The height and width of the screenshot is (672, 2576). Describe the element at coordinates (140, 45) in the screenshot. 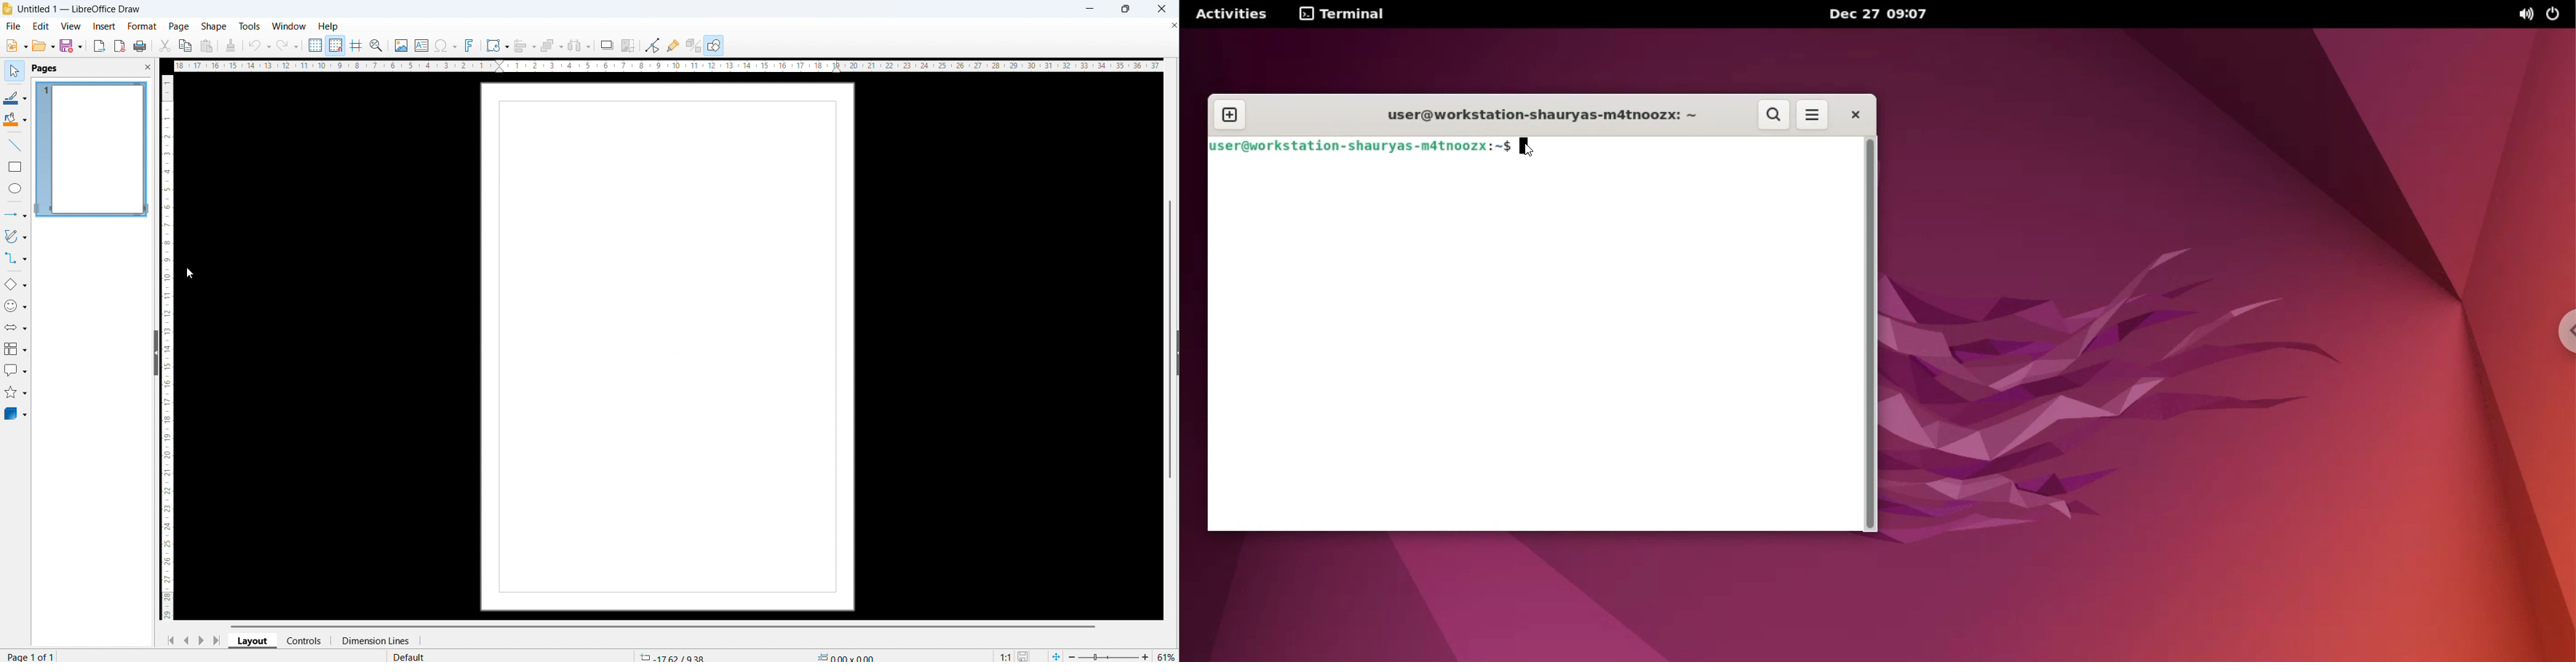

I see `print` at that location.